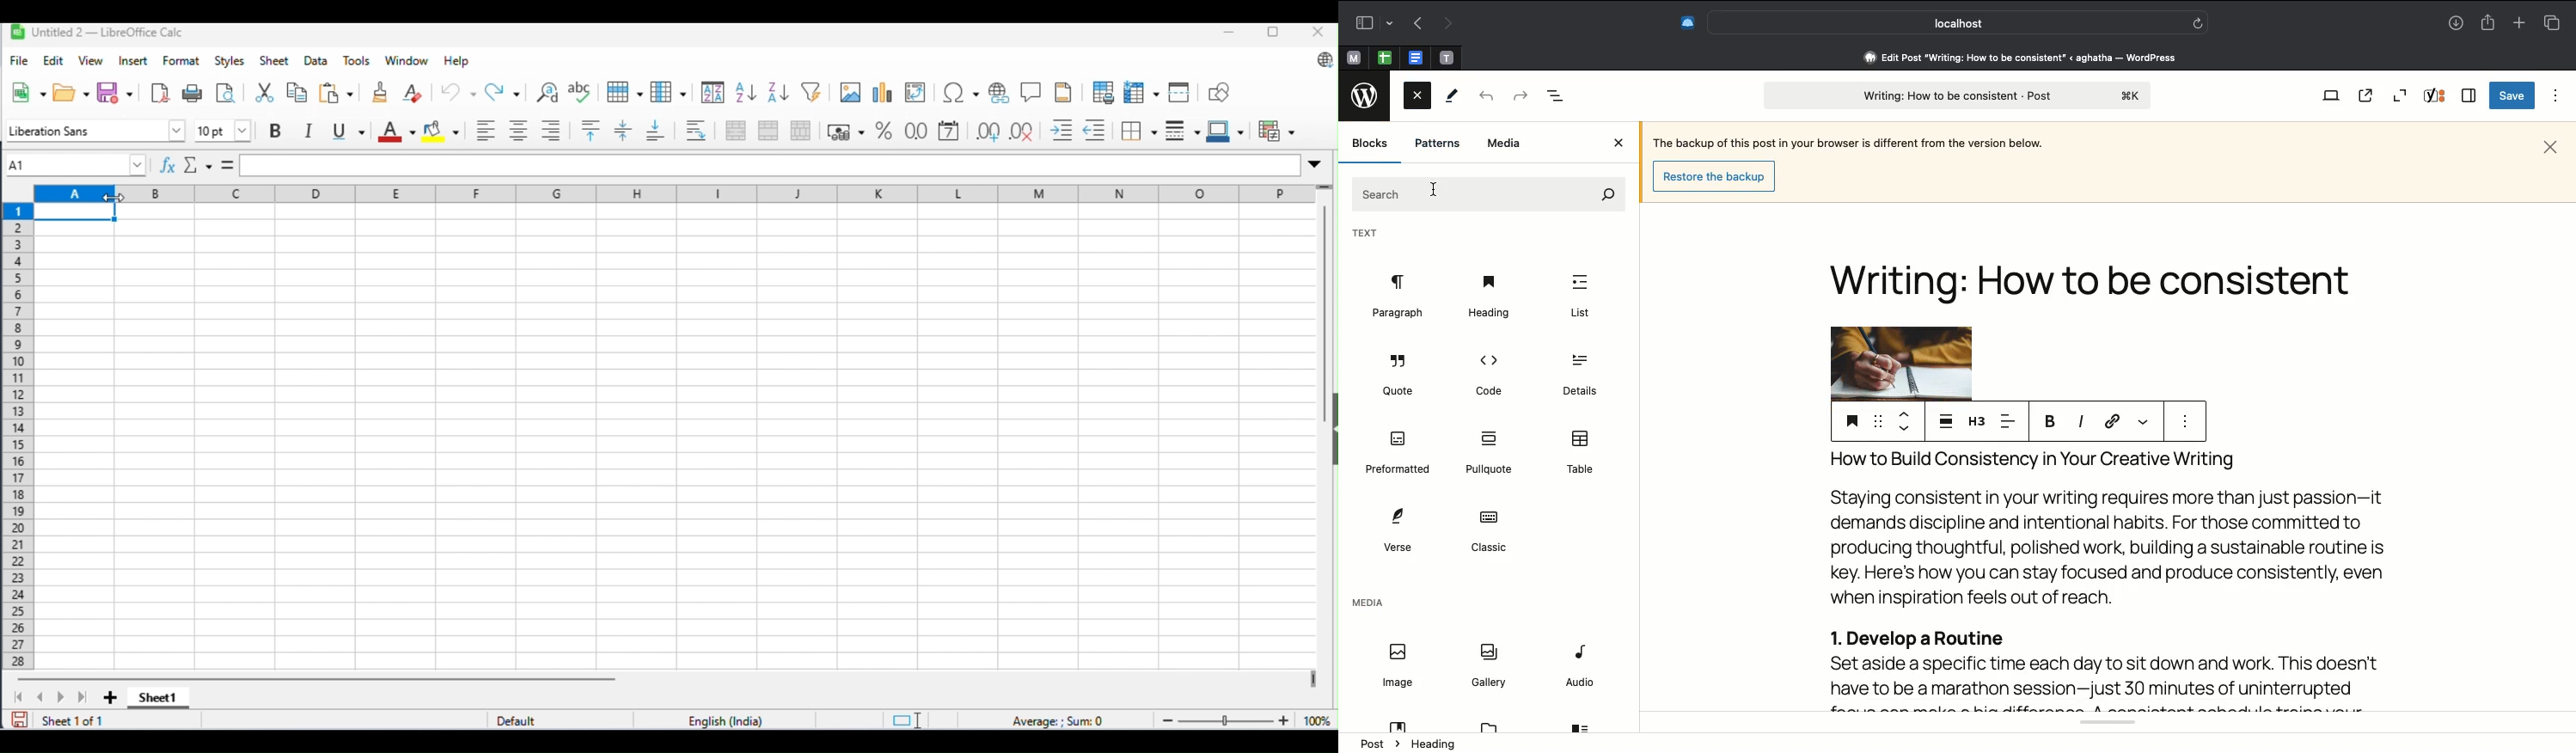  I want to click on border, so click(1141, 130).